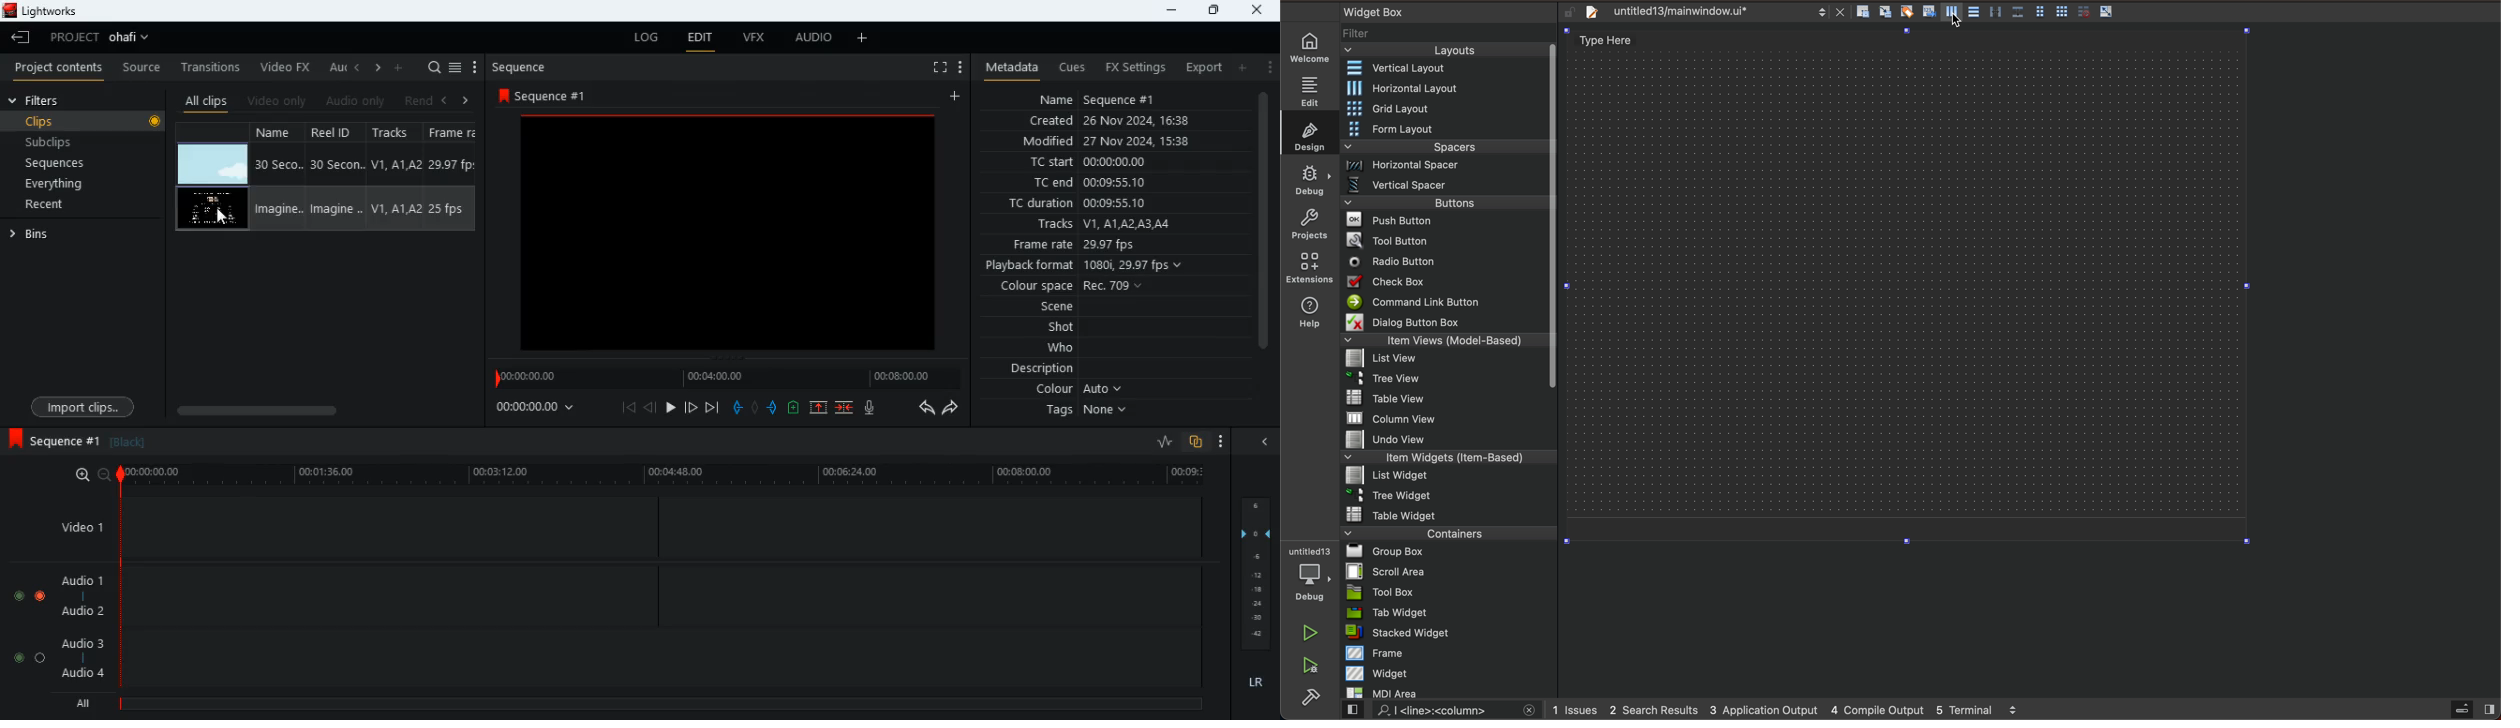 The image size is (2520, 728). Describe the element at coordinates (1073, 286) in the screenshot. I see `colour space` at that location.